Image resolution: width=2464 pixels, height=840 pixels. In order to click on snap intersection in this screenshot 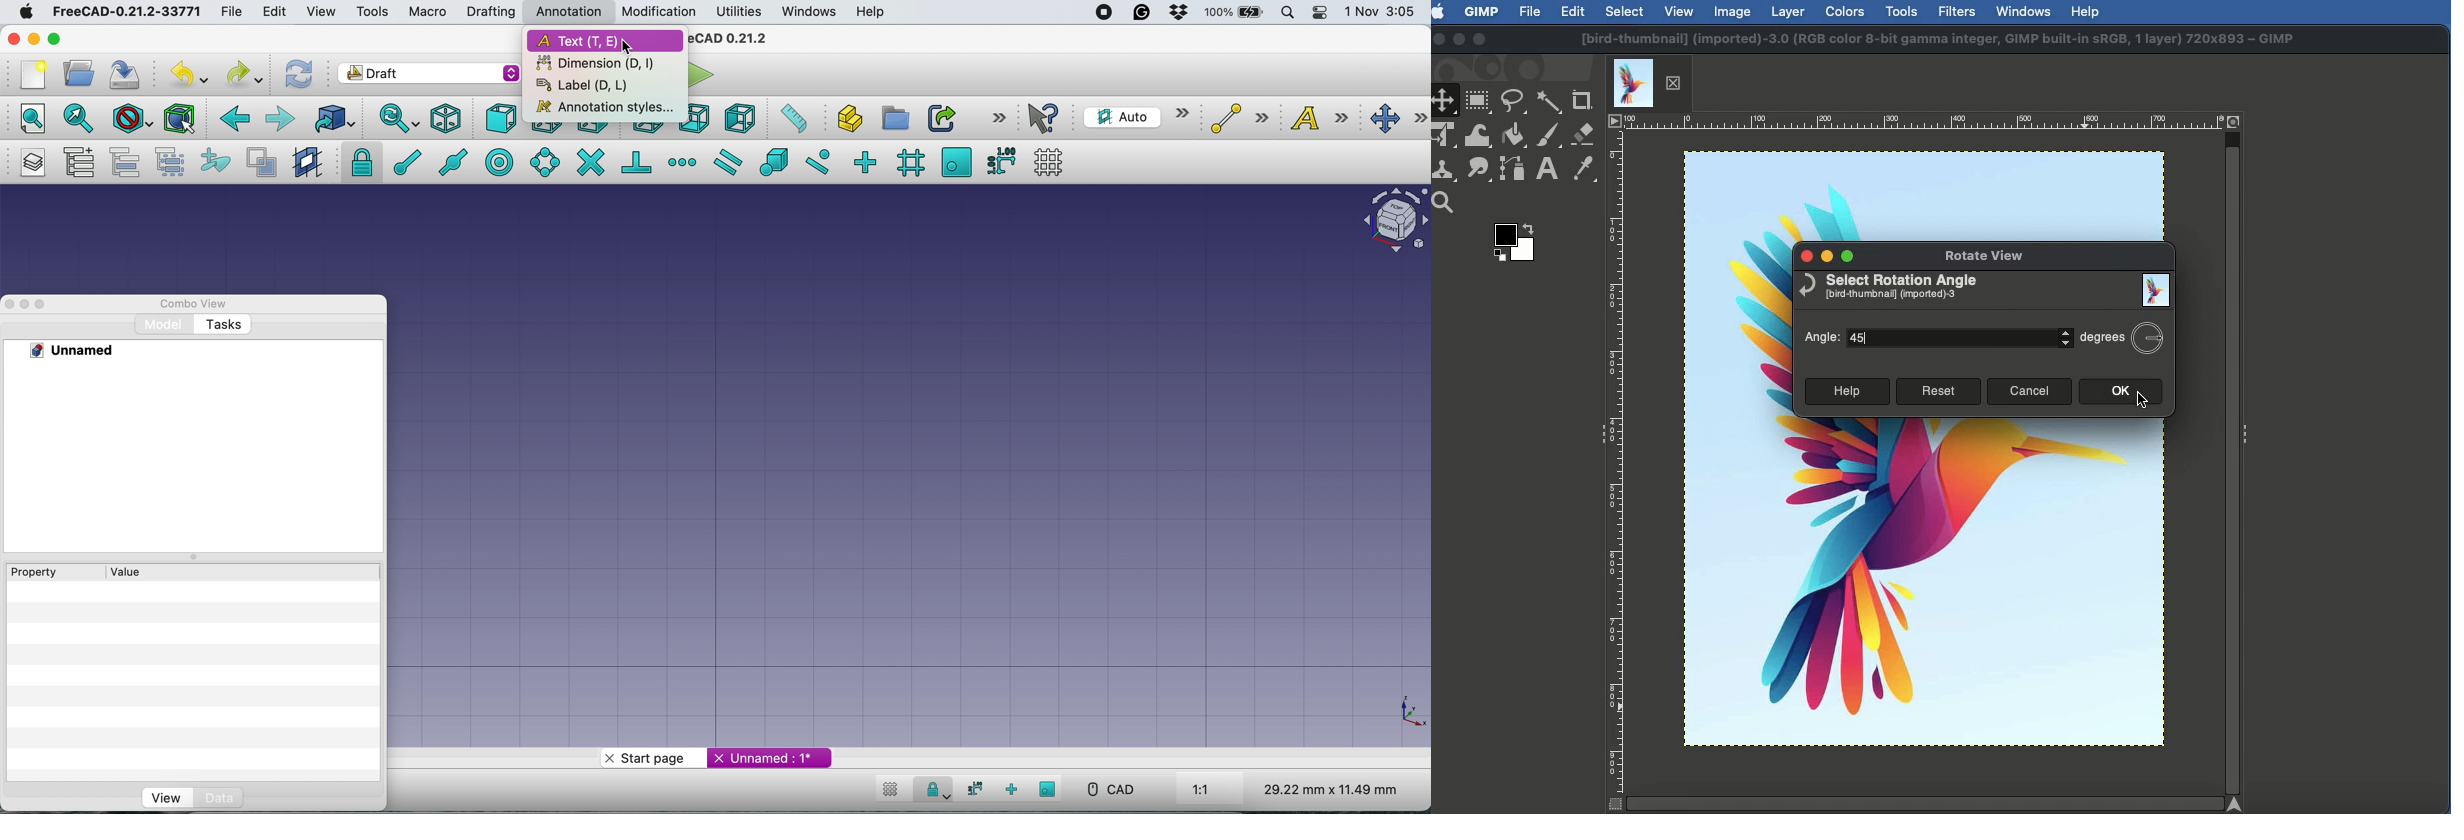, I will do `click(590, 163)`.